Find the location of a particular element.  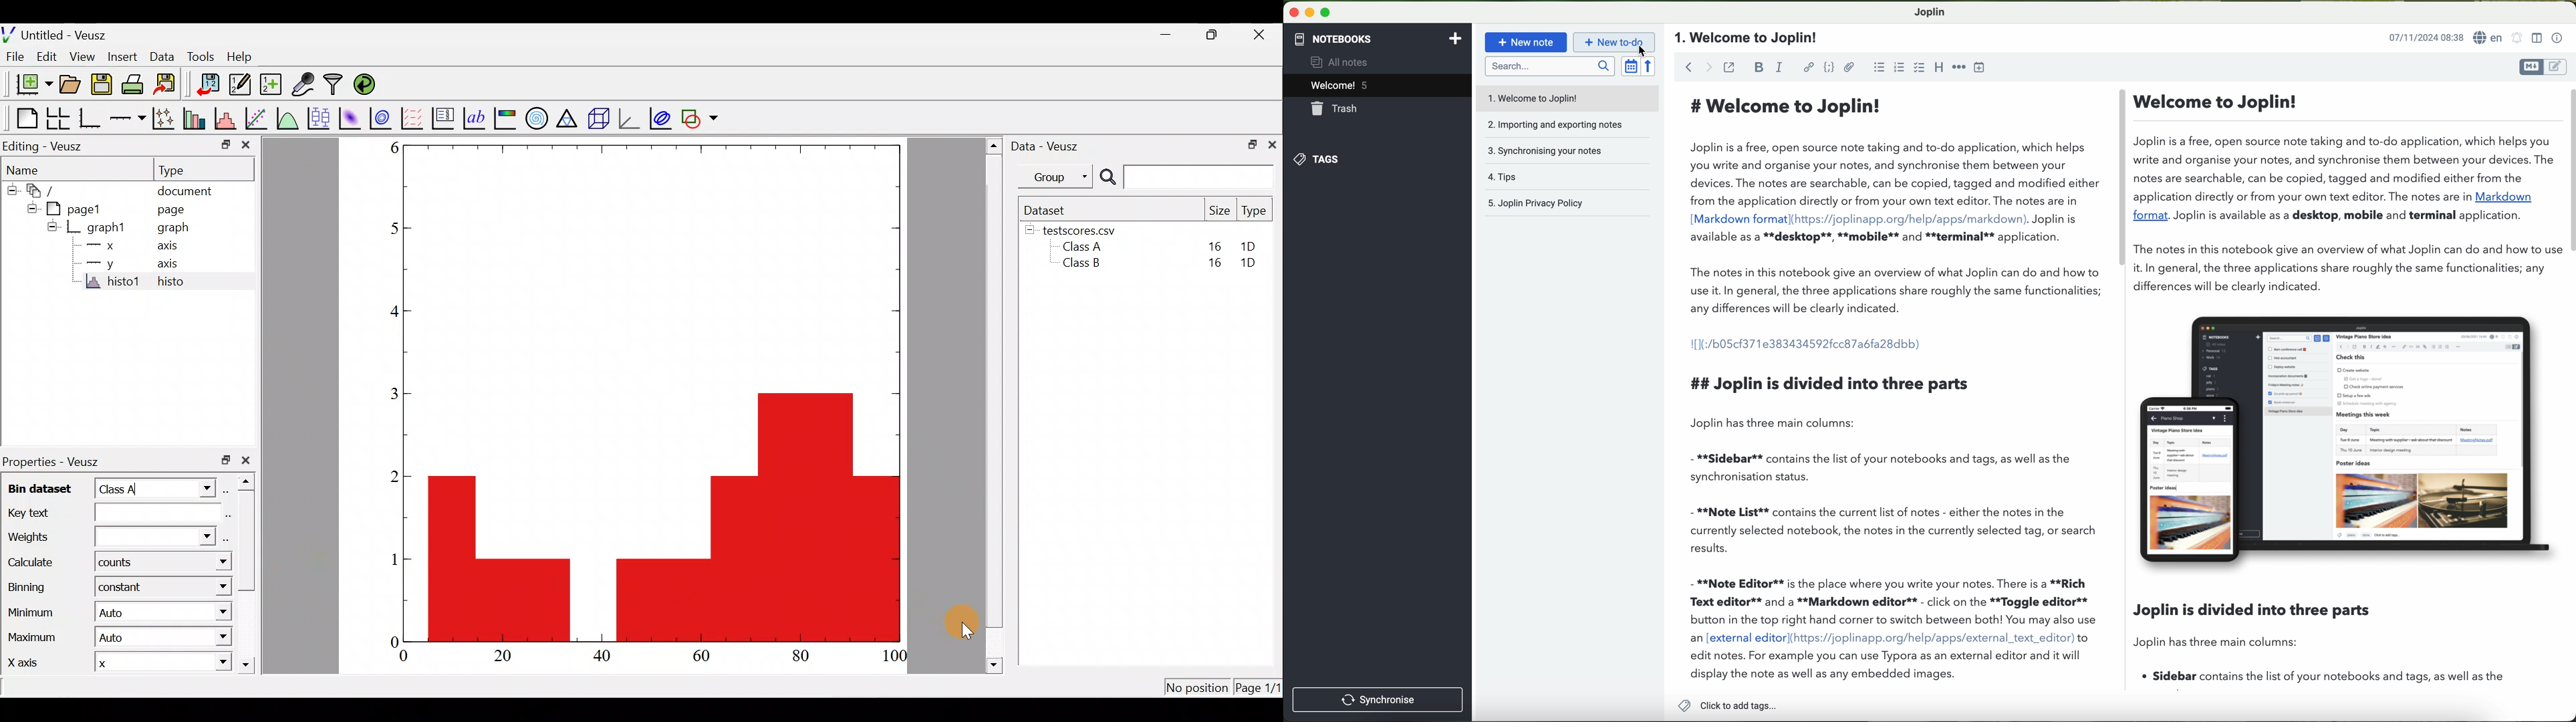

numbered list is located at coordinates (1898, 67).